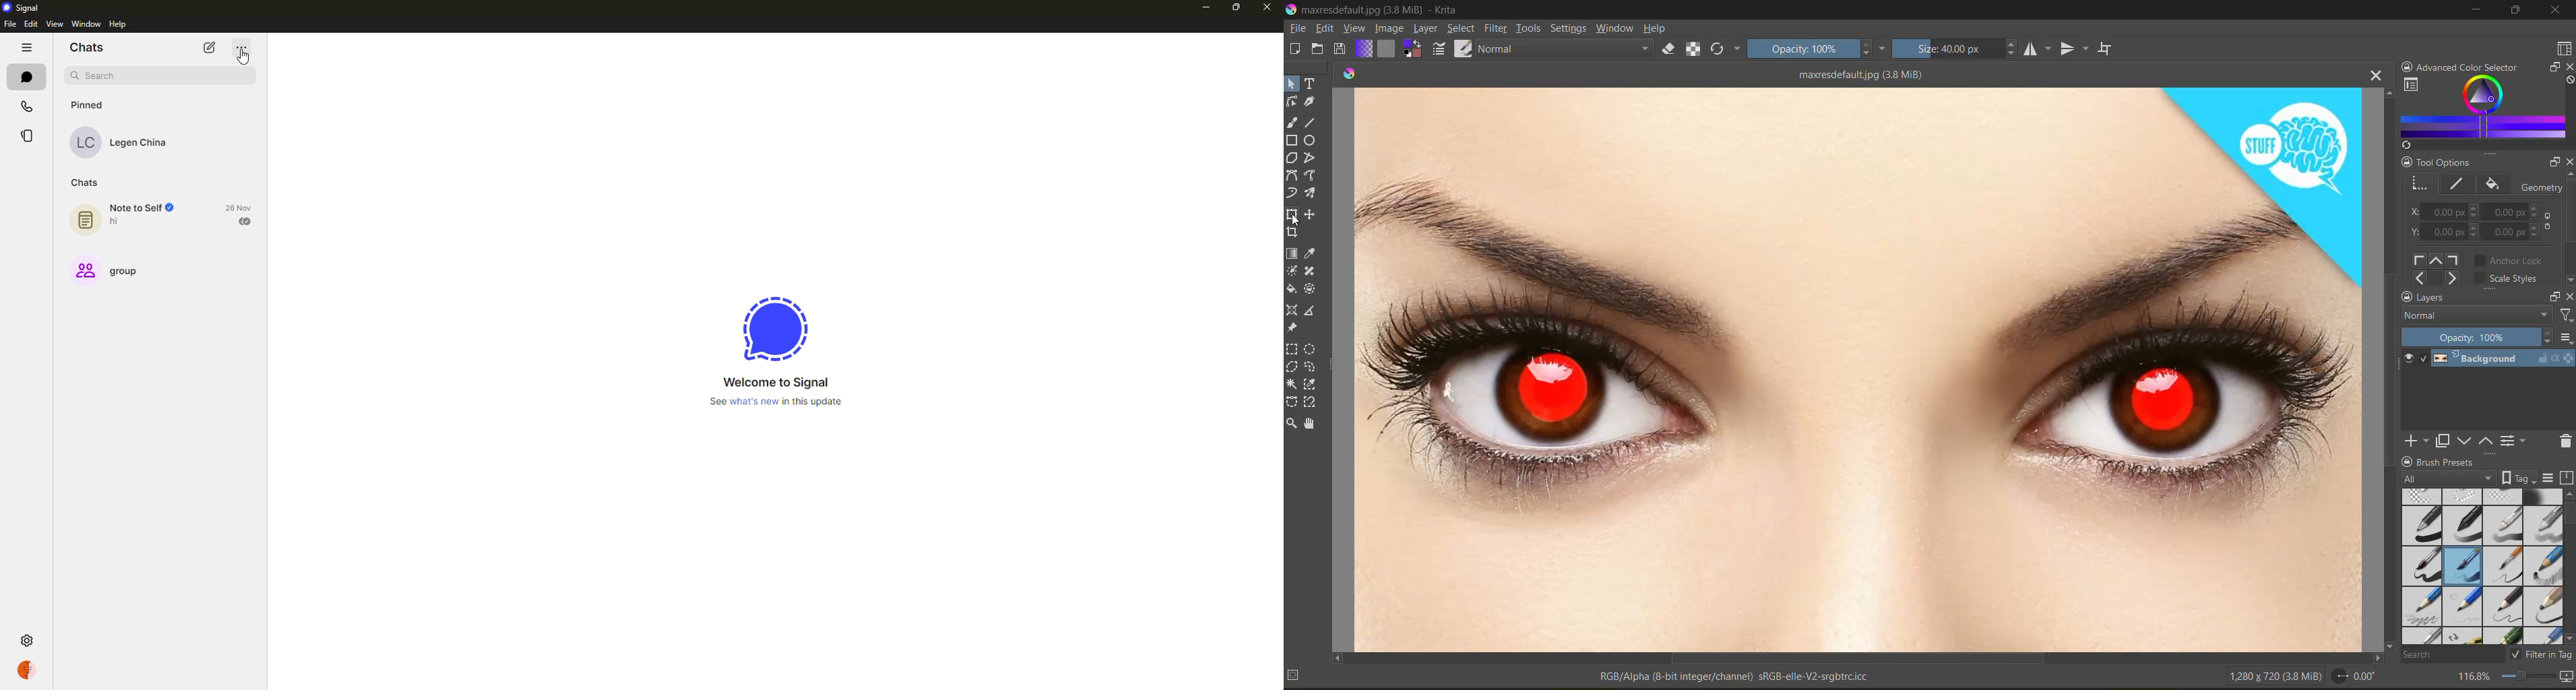 The height and width of the screenshot is (700, 2576). Describe the element at coordinates (1570, 28) in the screenshot. I see `settings` at that location.